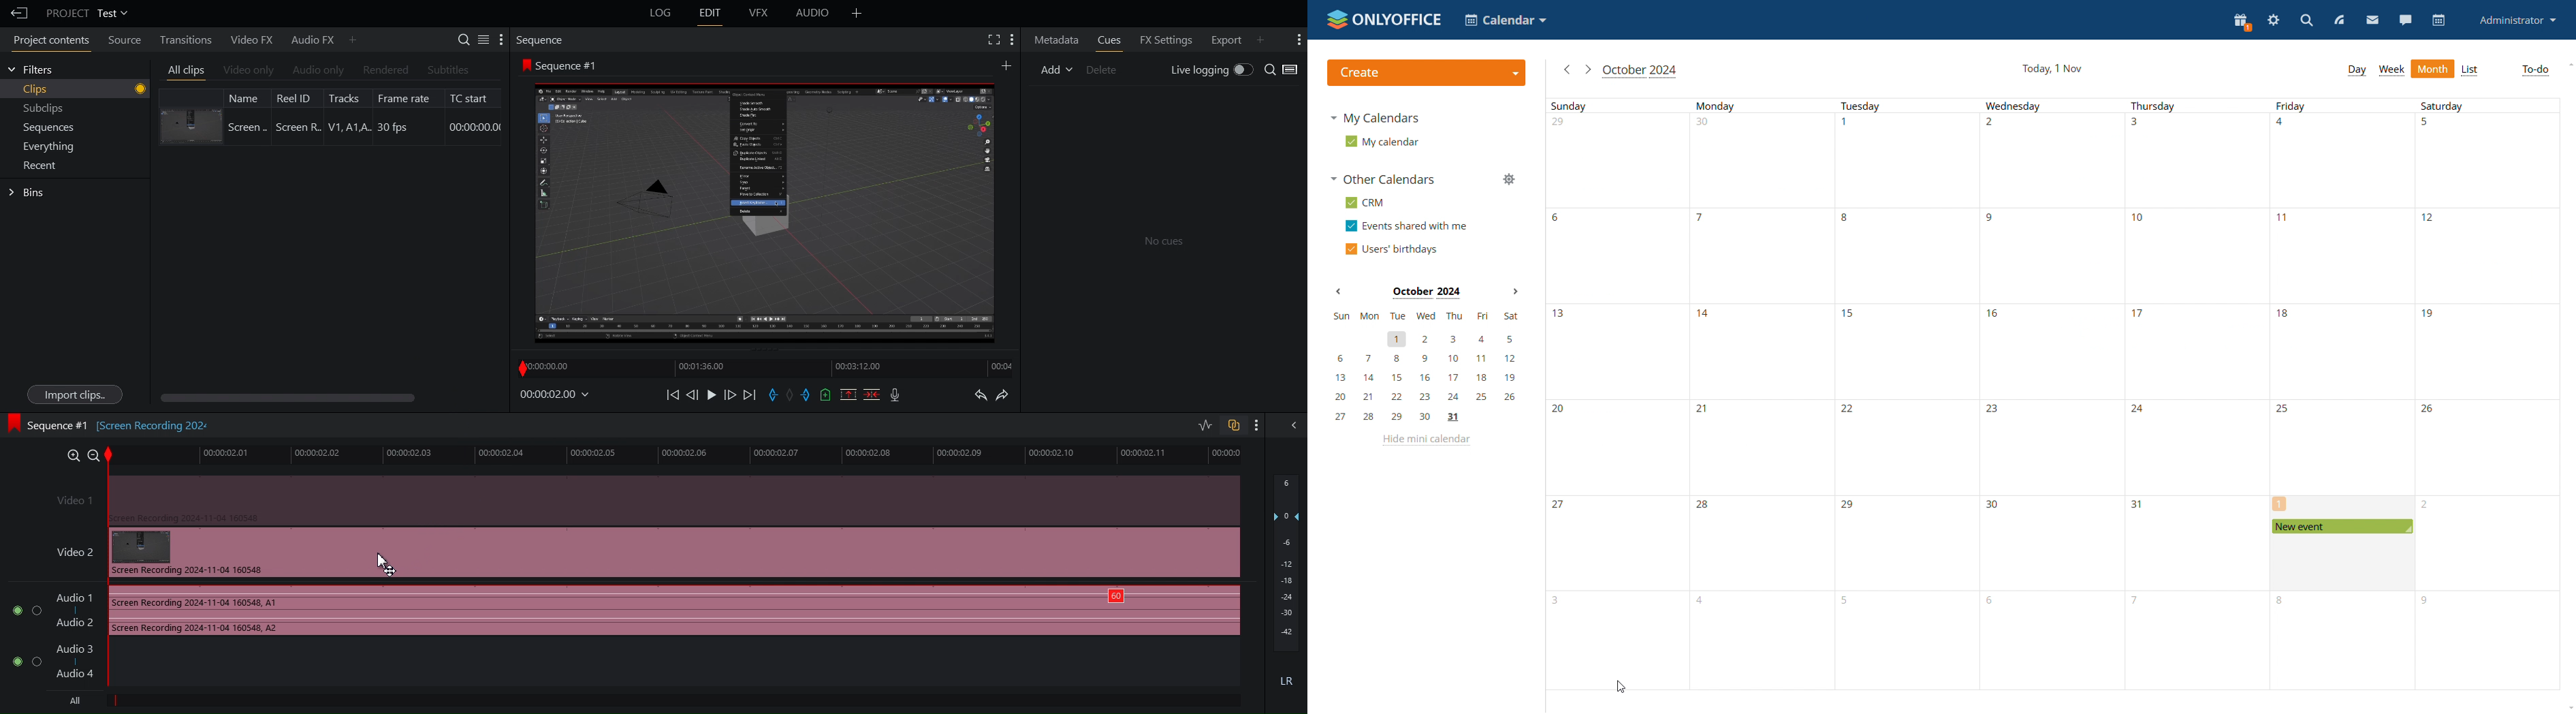  Describe the element at coordinates (1164, 243) in the screenshot. I see `No cues` at that location.